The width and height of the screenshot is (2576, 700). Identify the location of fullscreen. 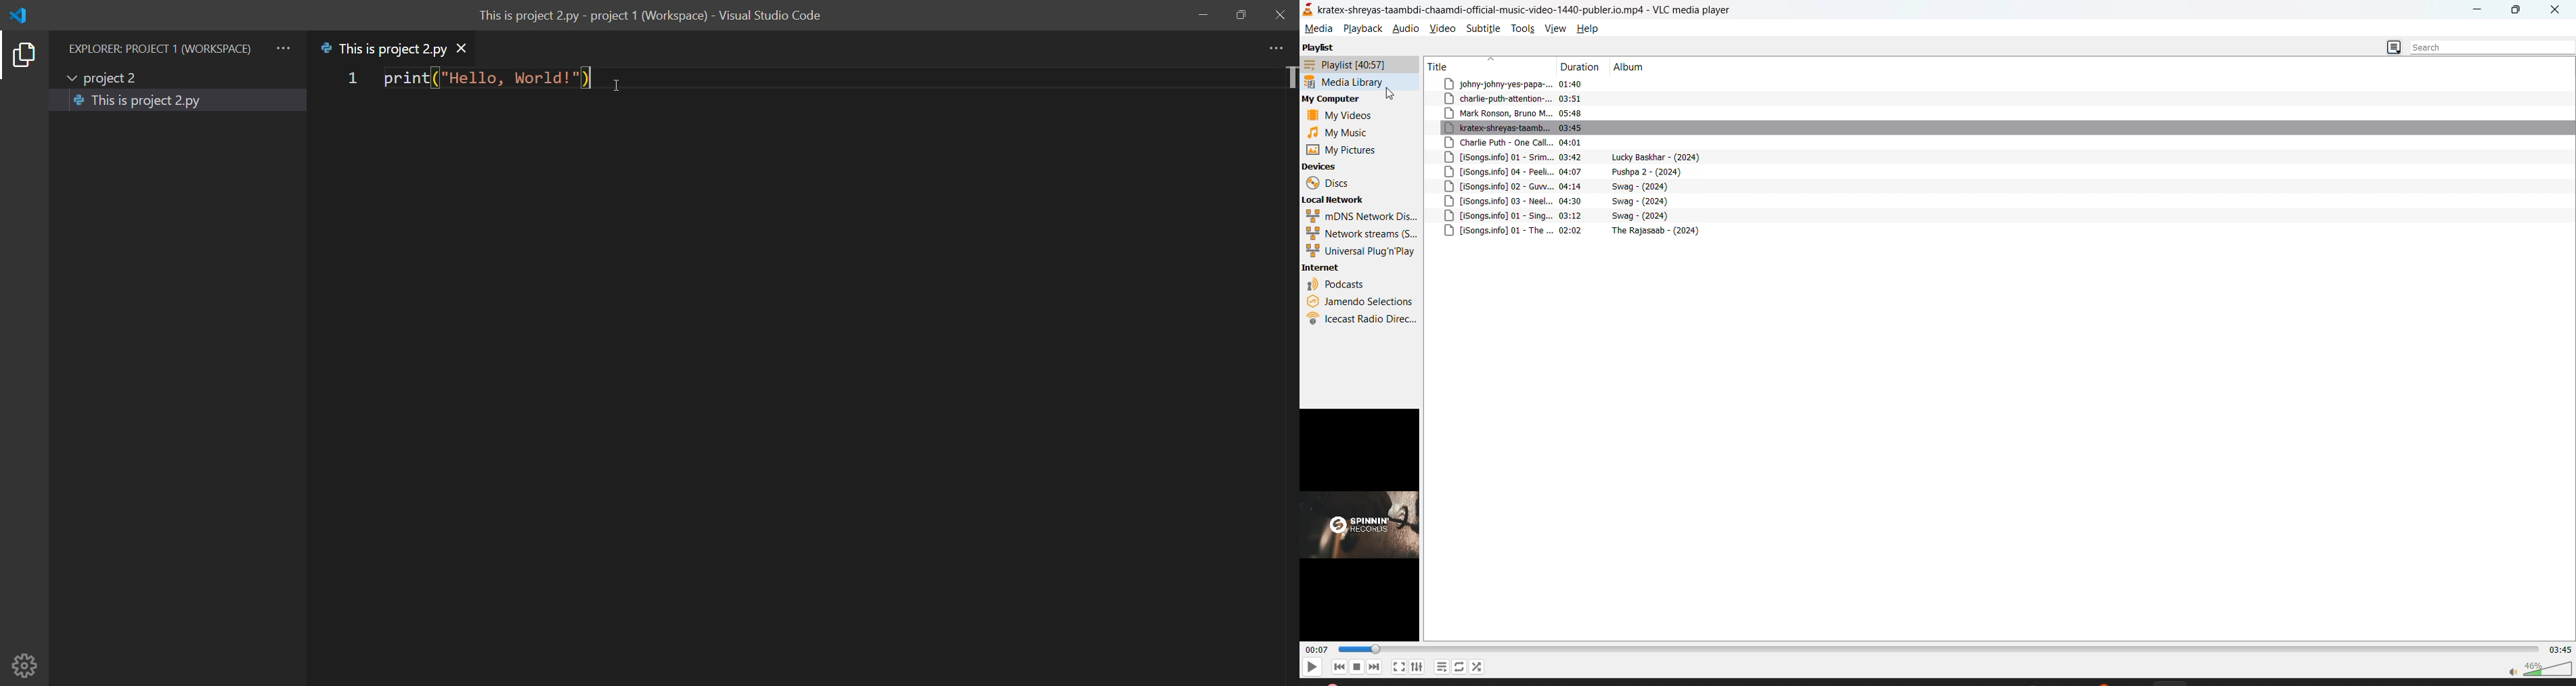
(1398, 667).